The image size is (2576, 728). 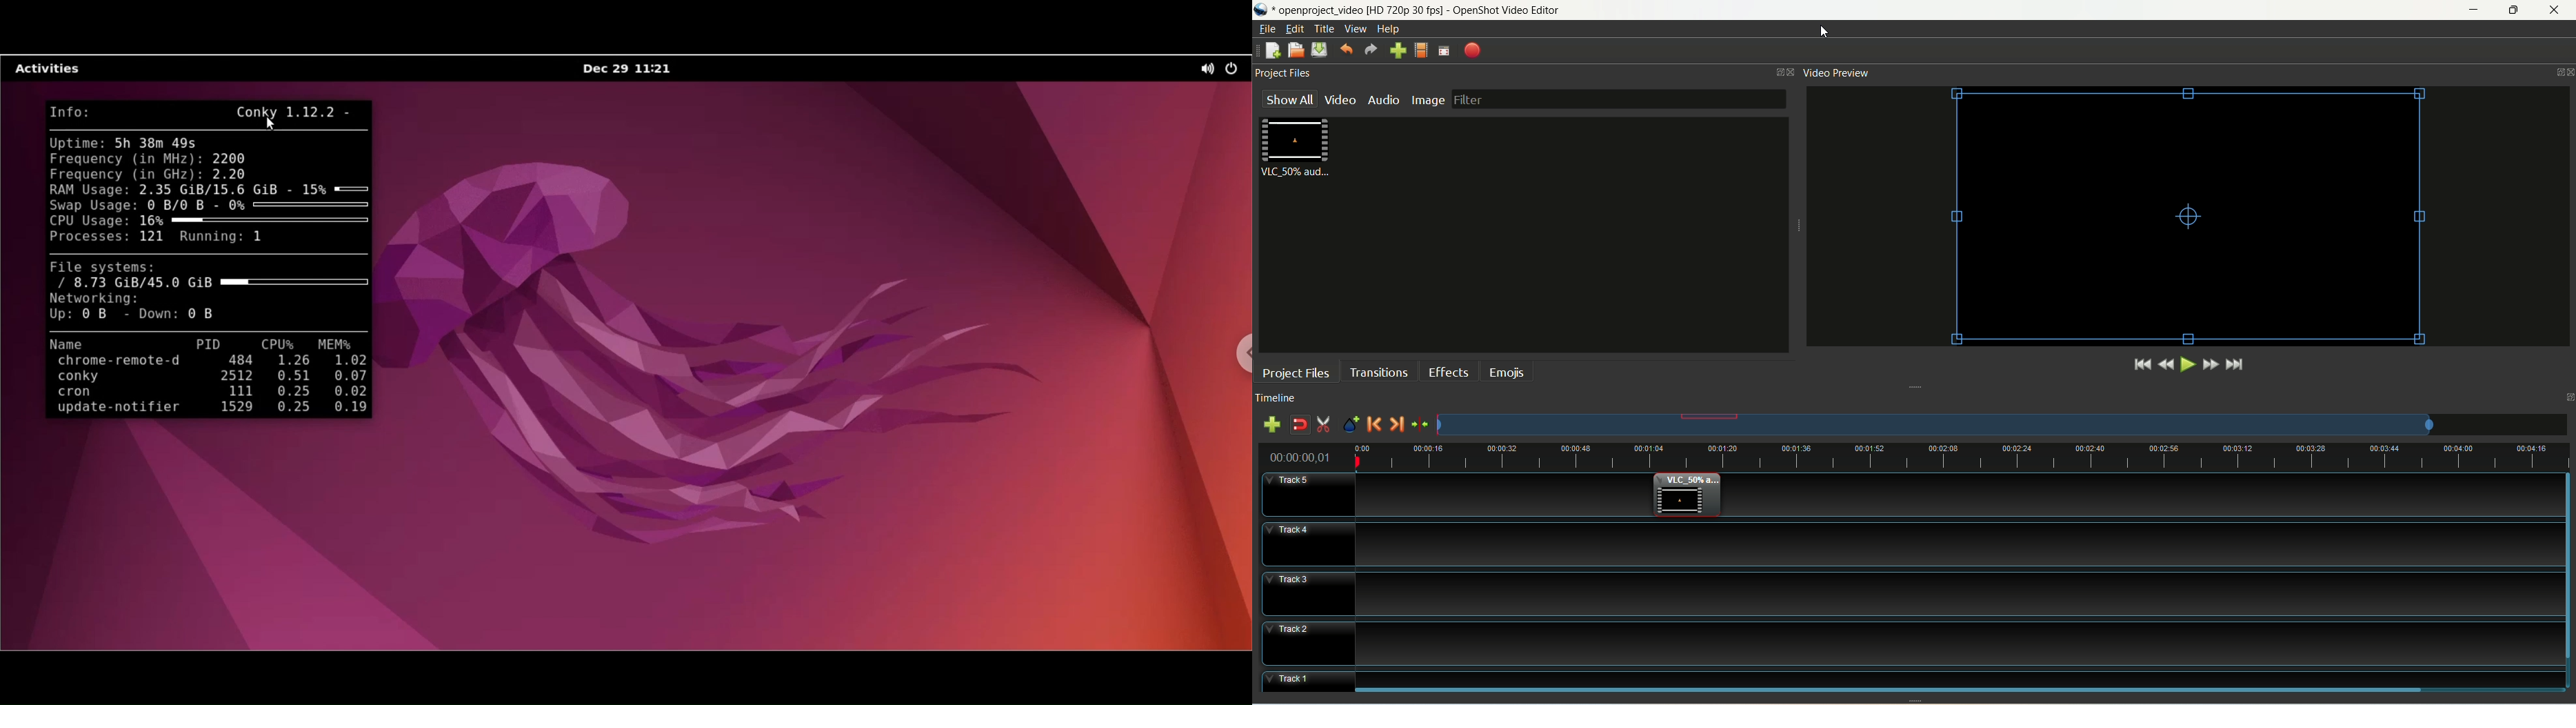 What do you see at coordinates (1307, 455) in the screenshot?
I see `time` at bounding box center [1307, 455].